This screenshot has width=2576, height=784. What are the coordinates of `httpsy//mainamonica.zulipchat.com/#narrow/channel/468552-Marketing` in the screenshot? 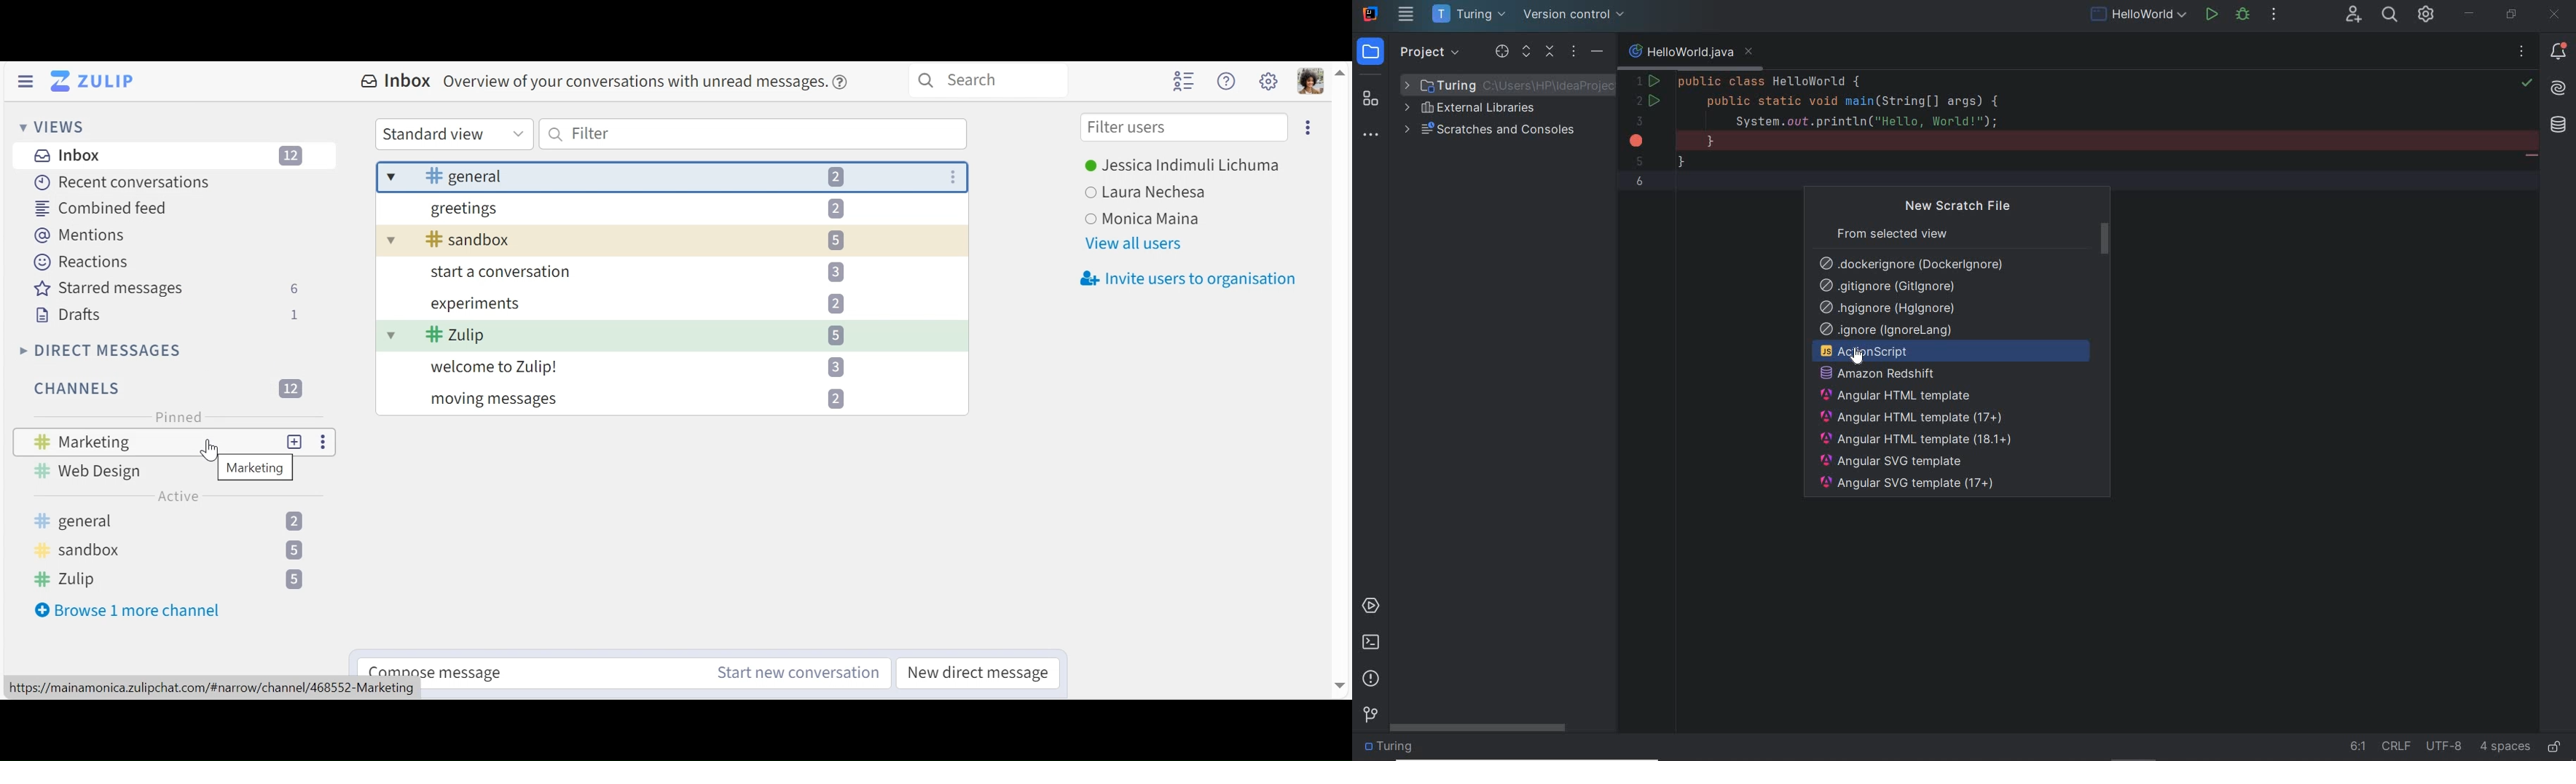 It's located at (214, 685).